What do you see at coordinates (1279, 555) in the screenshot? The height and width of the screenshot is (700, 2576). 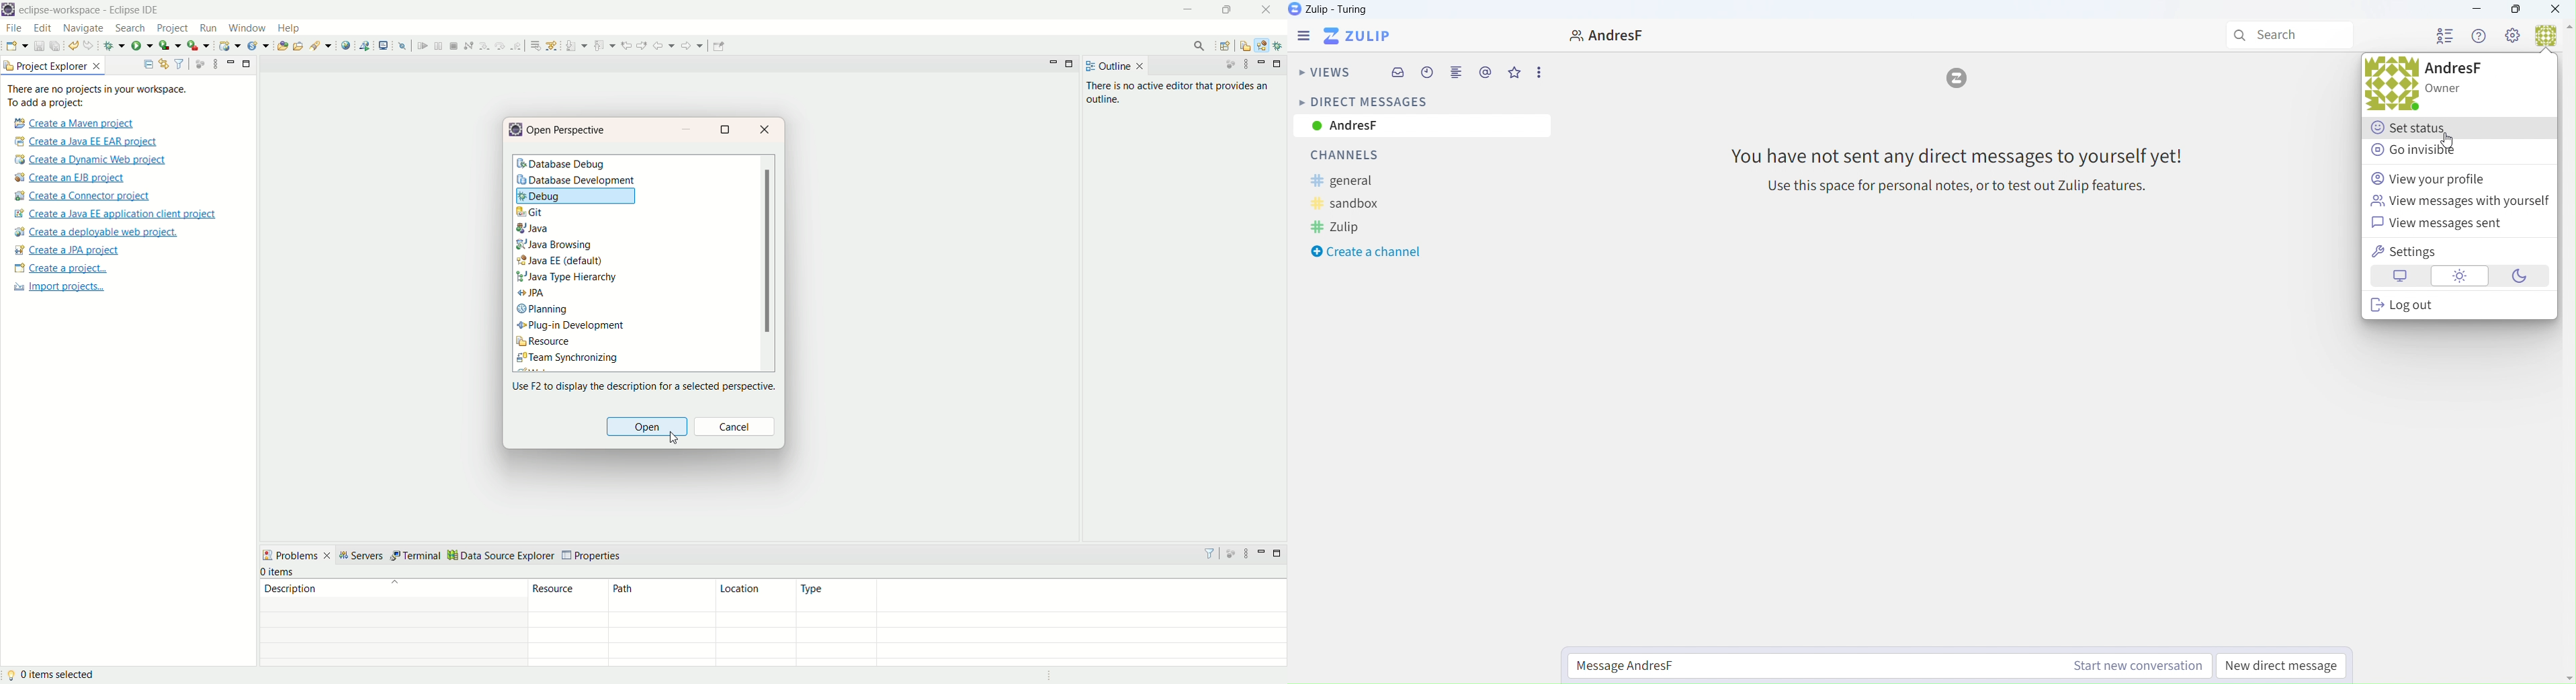 I see `maximize` at bounding box center [1279, 555].